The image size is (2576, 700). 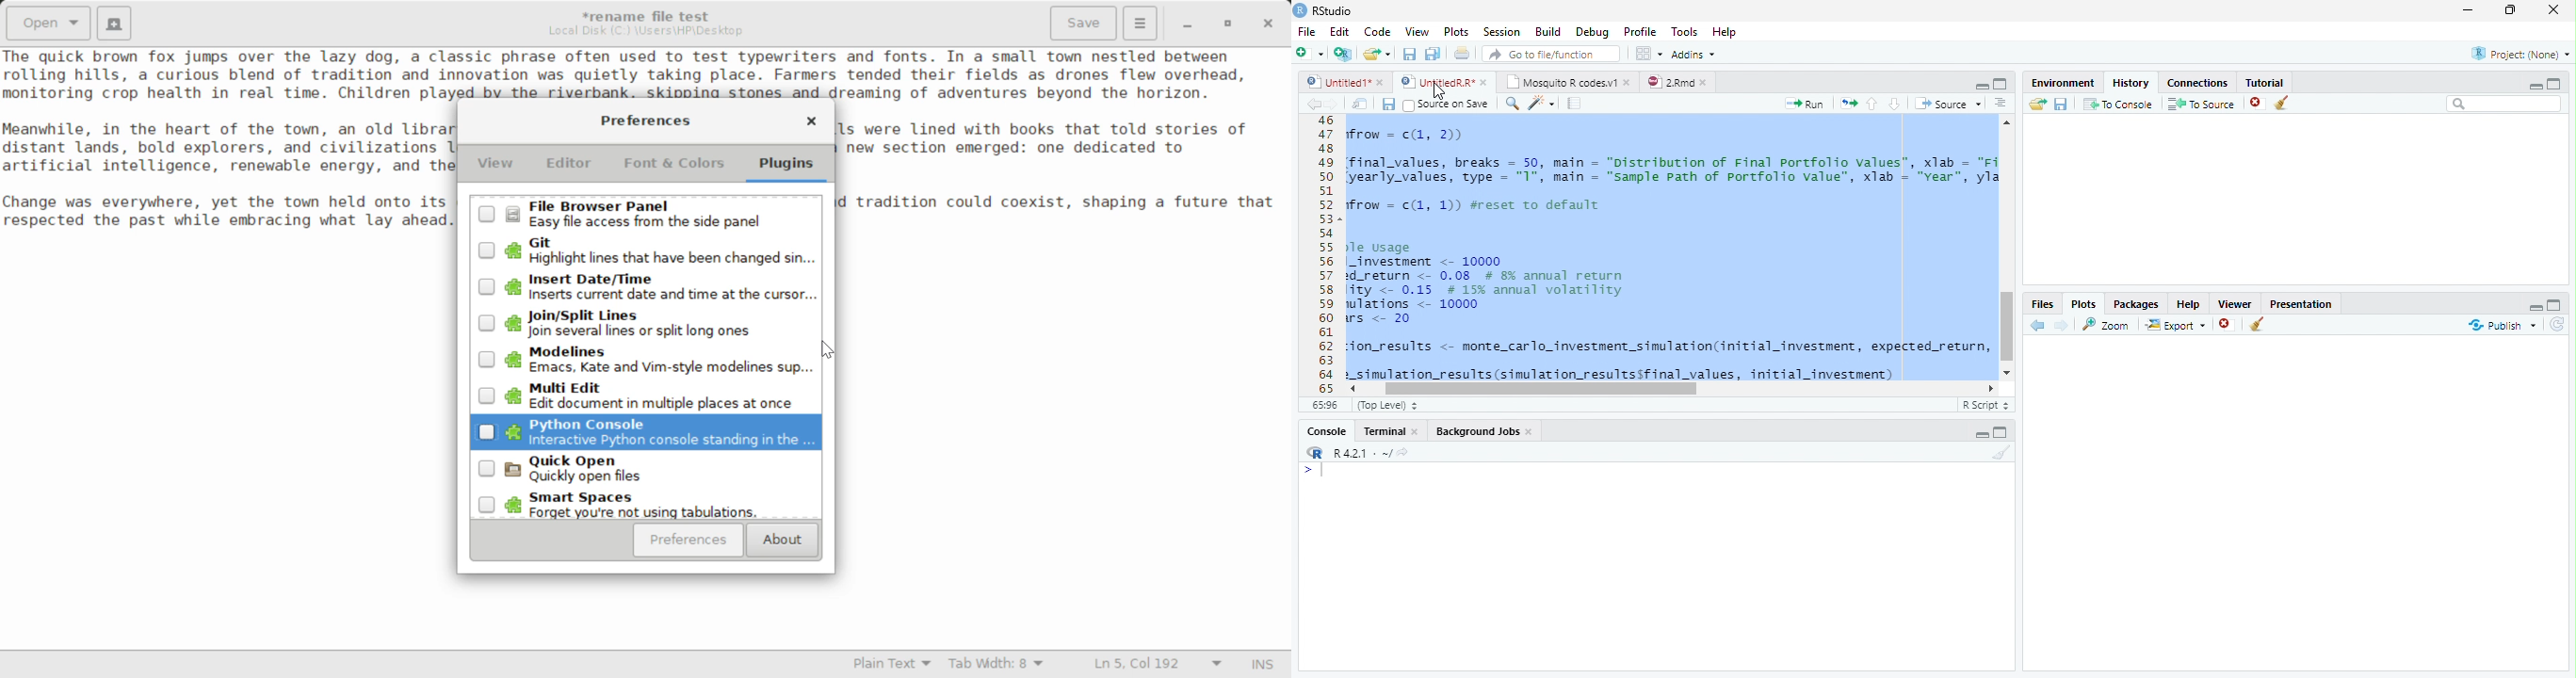 I want to click on Open Document, so click(x=48, y=22).